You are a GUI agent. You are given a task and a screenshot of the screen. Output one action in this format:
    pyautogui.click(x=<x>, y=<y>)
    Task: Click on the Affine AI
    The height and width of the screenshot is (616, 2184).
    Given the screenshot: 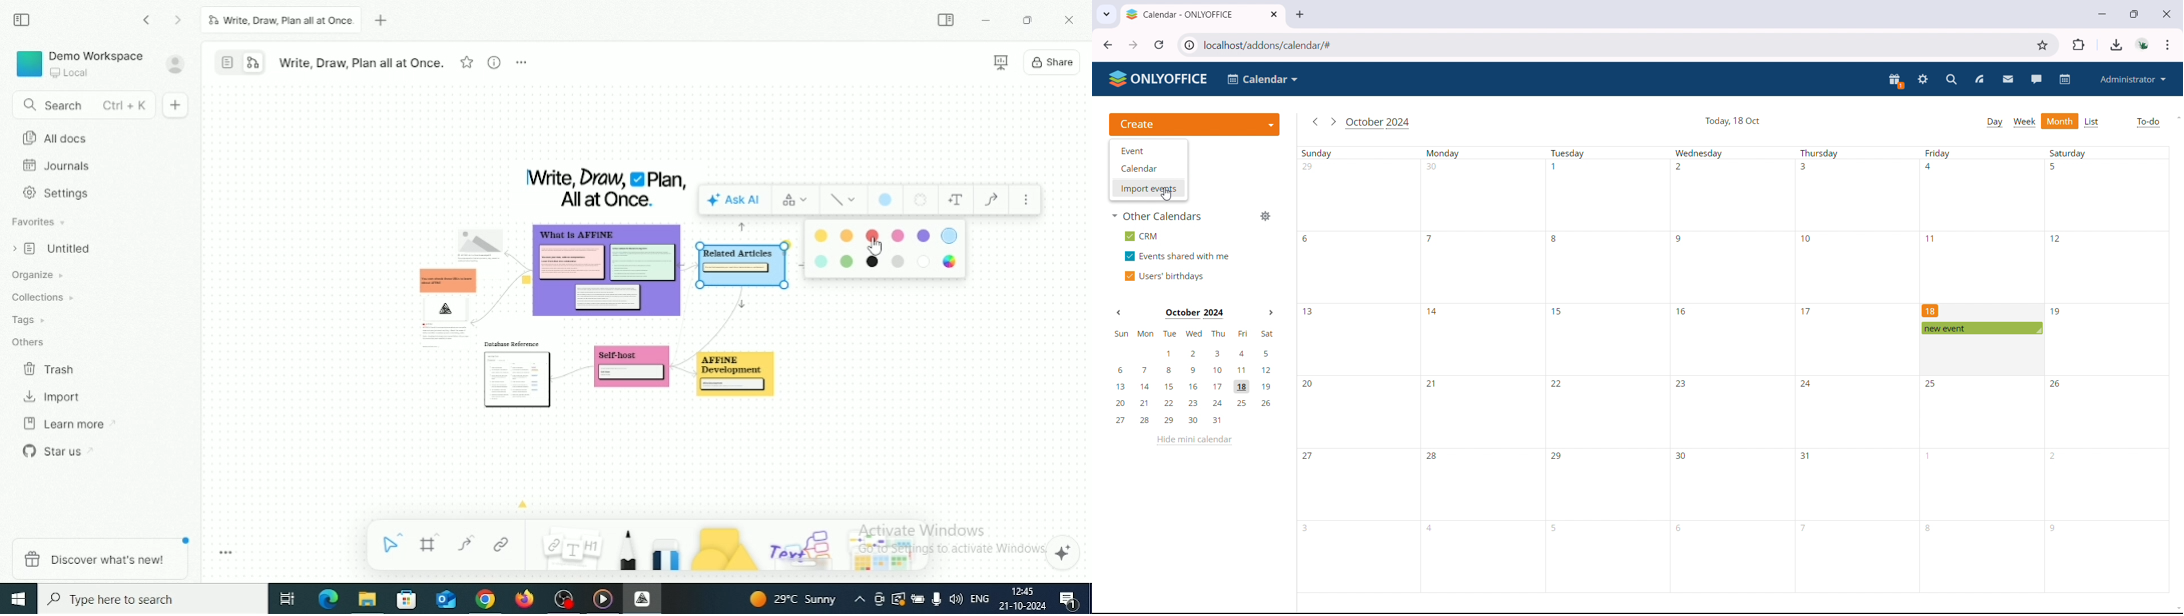 What is the action you would take?
    pyautogui.click(x=1064, y=553)
    